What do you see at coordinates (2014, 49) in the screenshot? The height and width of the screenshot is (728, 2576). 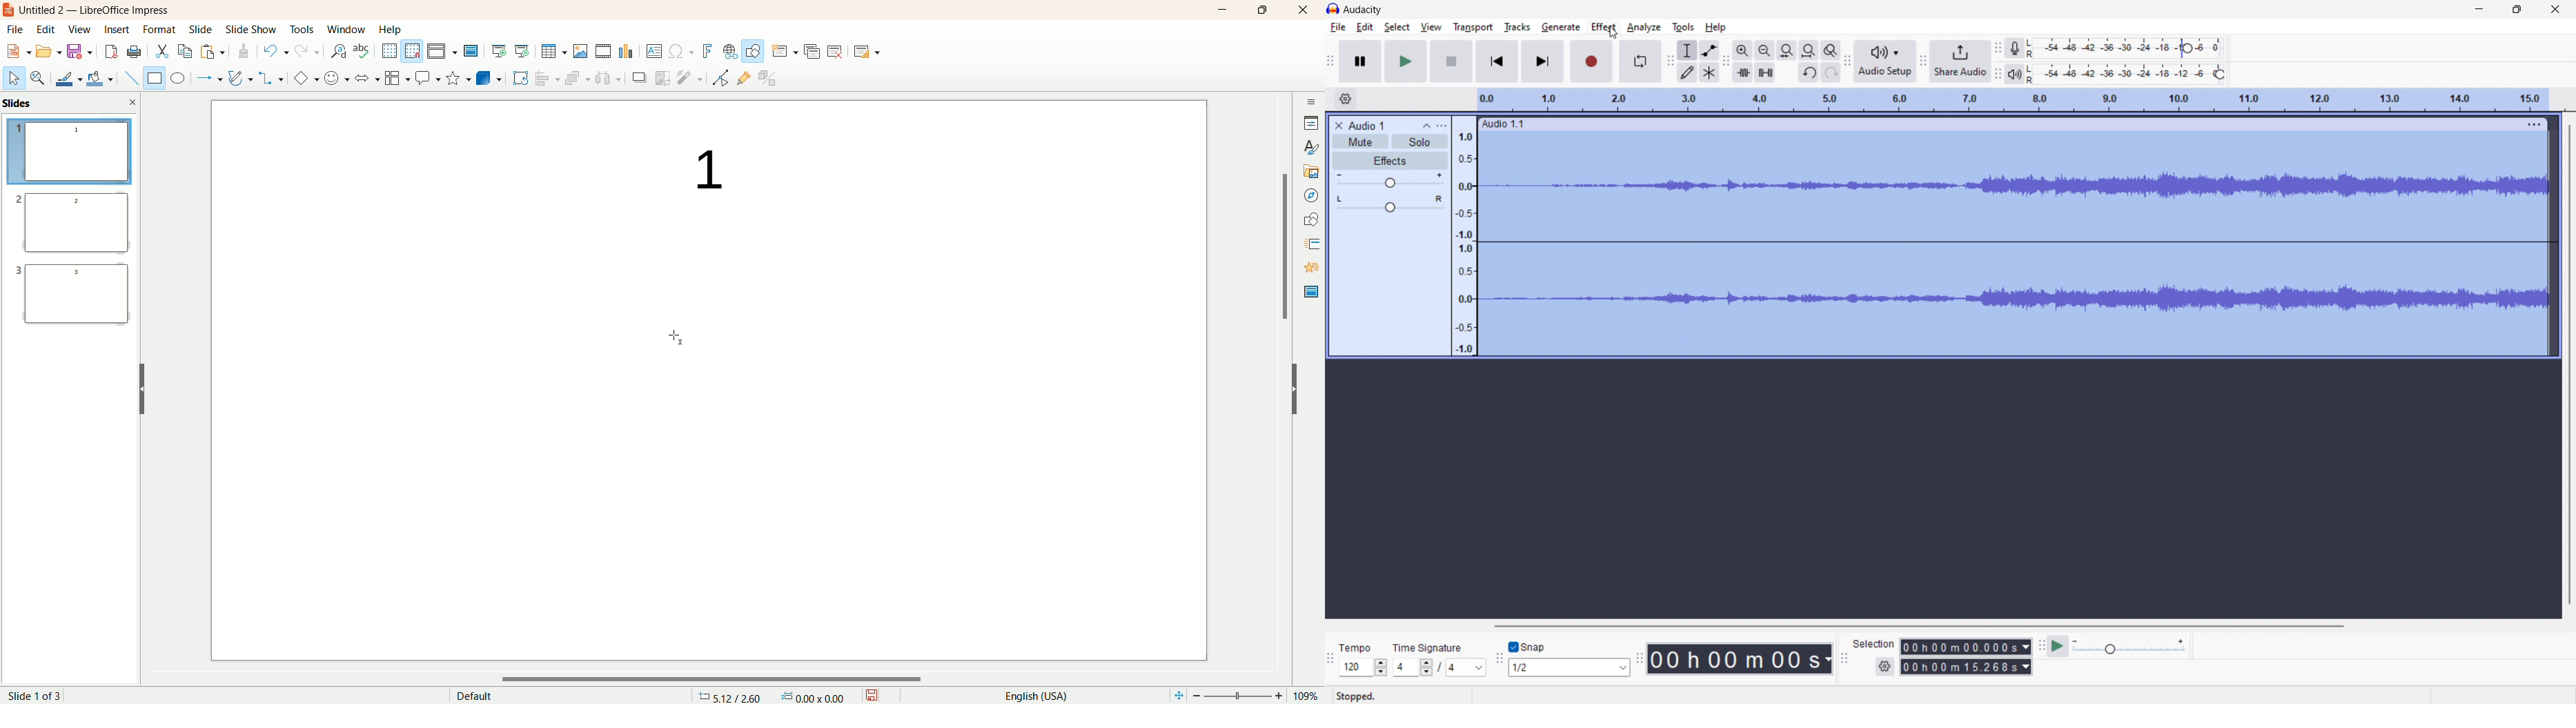 I see `recording meter` at bounding box center [2014, 49].